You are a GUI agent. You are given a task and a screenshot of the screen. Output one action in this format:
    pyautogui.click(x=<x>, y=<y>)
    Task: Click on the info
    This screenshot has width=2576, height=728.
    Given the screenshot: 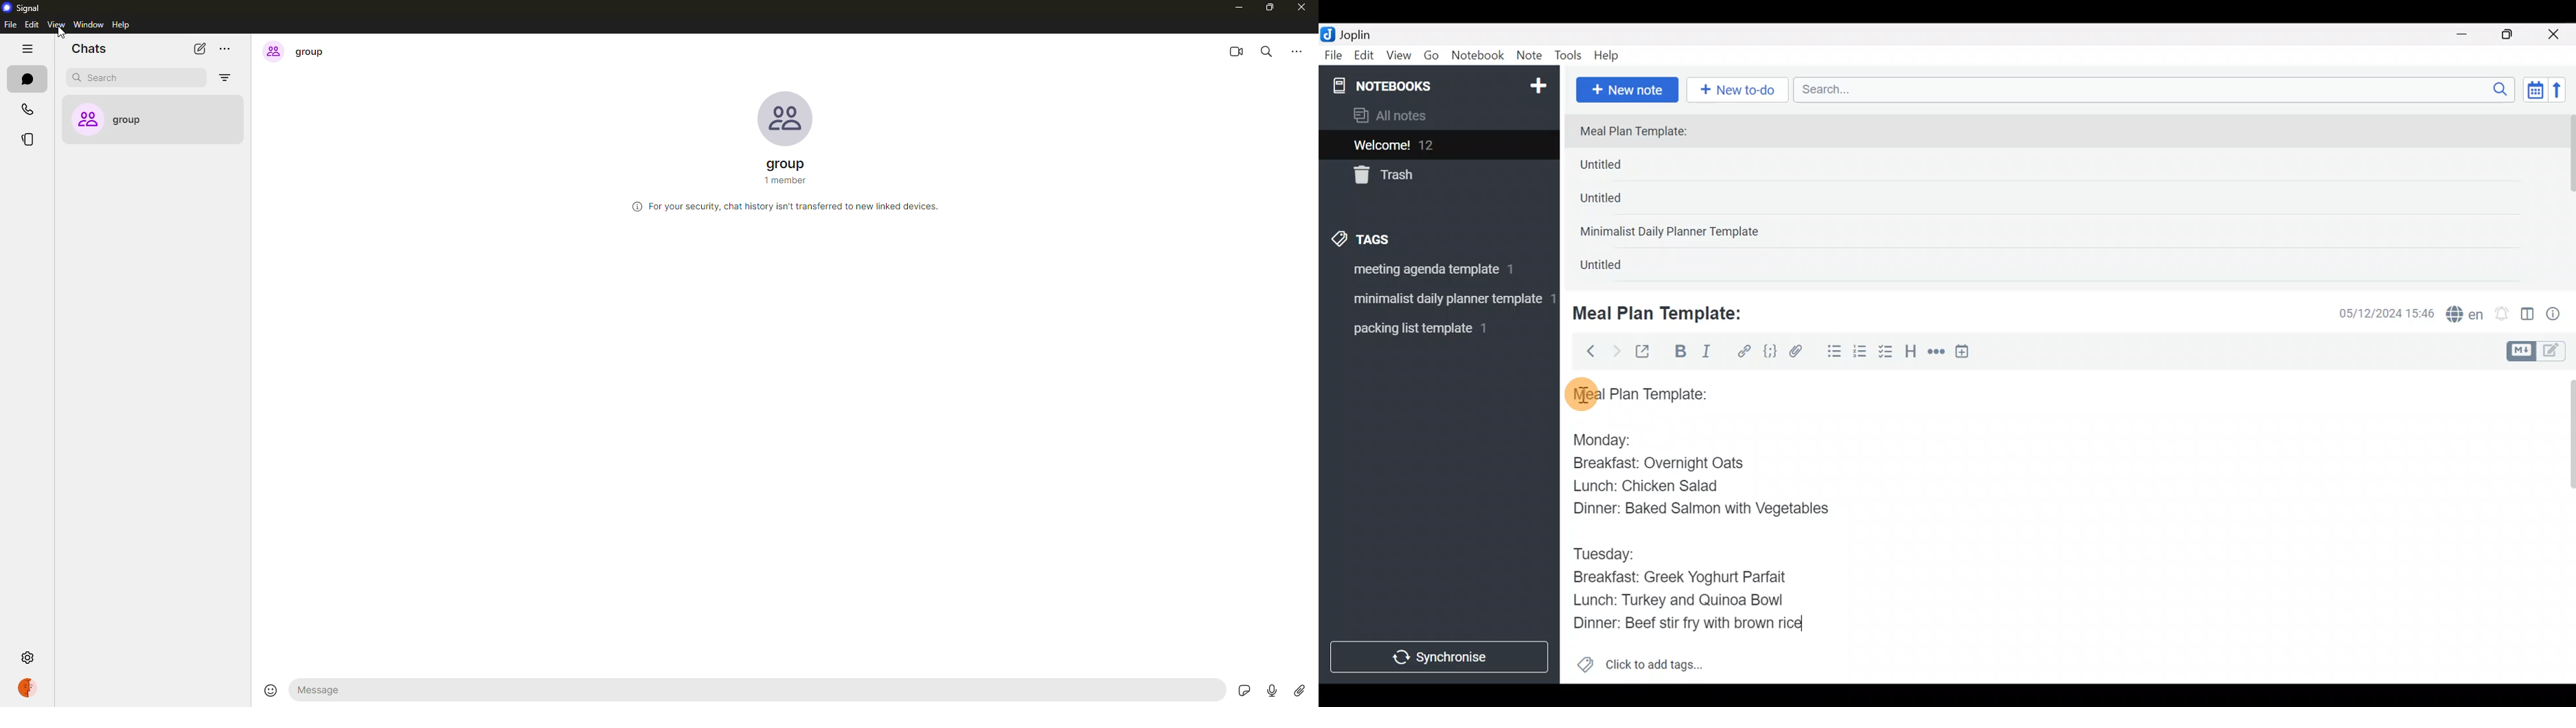 What is the action you would take?
    pyautogui.click(x=784, y=207)
    